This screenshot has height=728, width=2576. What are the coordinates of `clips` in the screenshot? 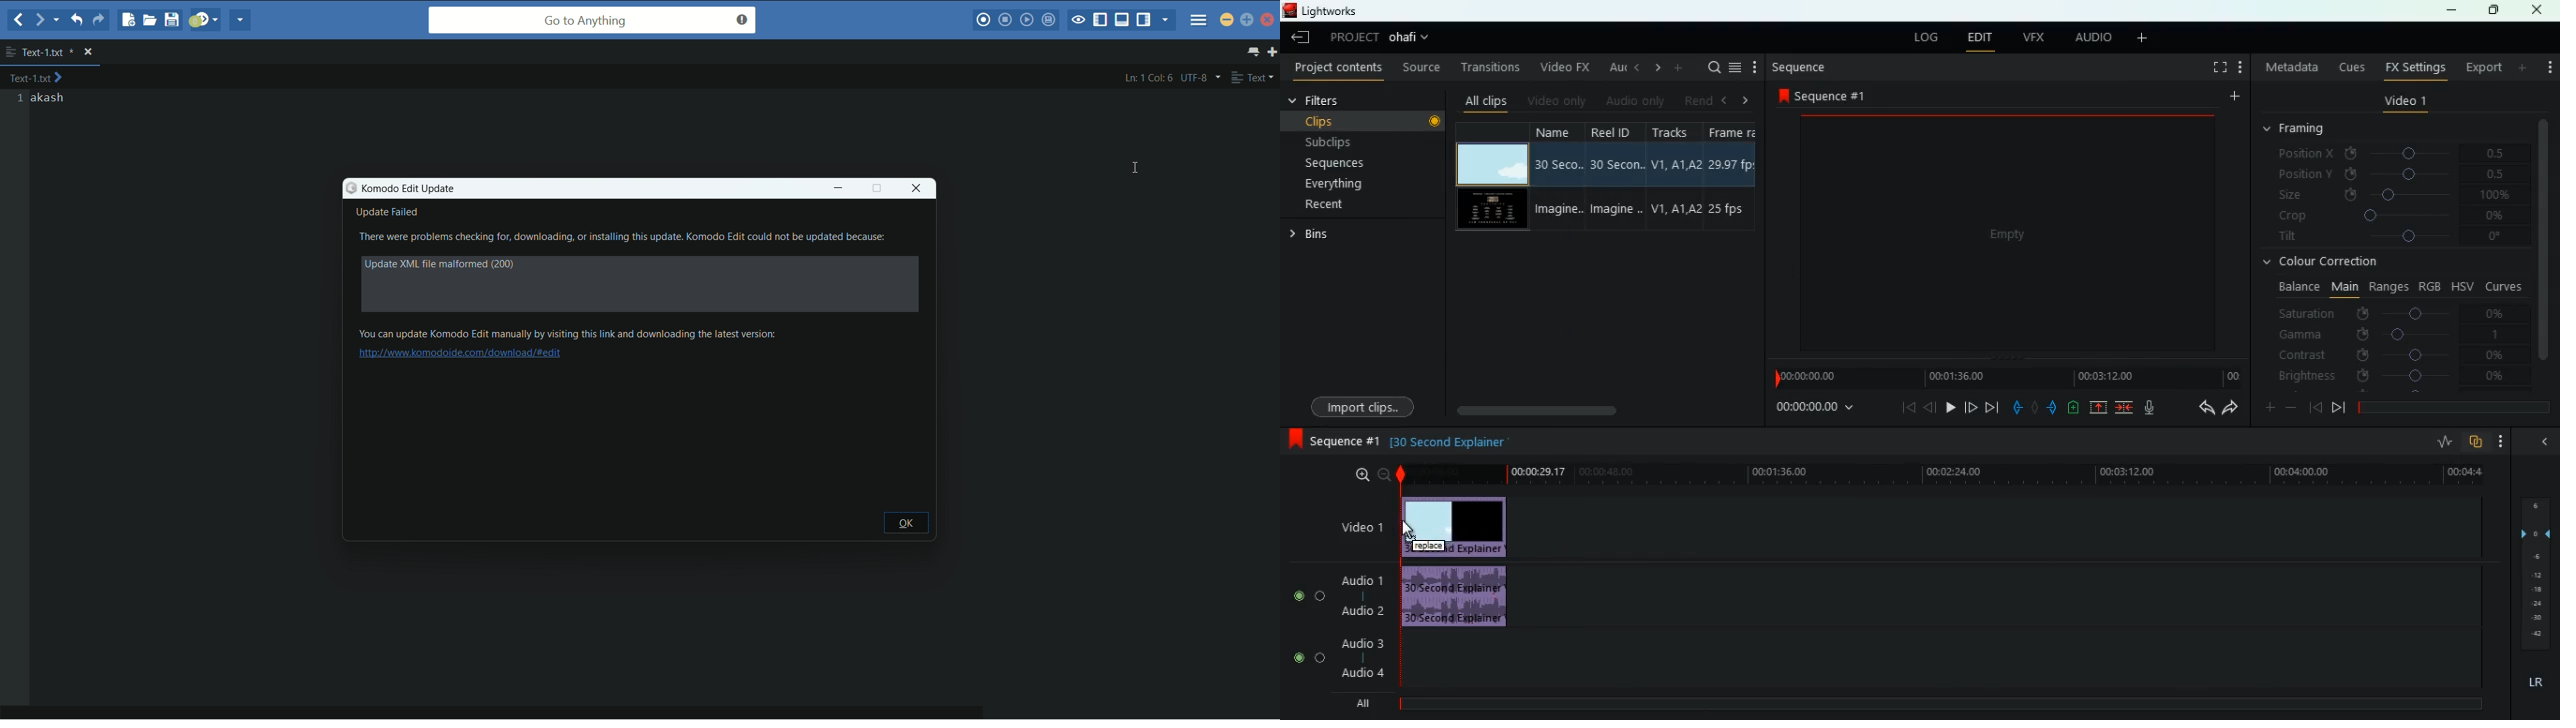 It's located at (1367, 120).